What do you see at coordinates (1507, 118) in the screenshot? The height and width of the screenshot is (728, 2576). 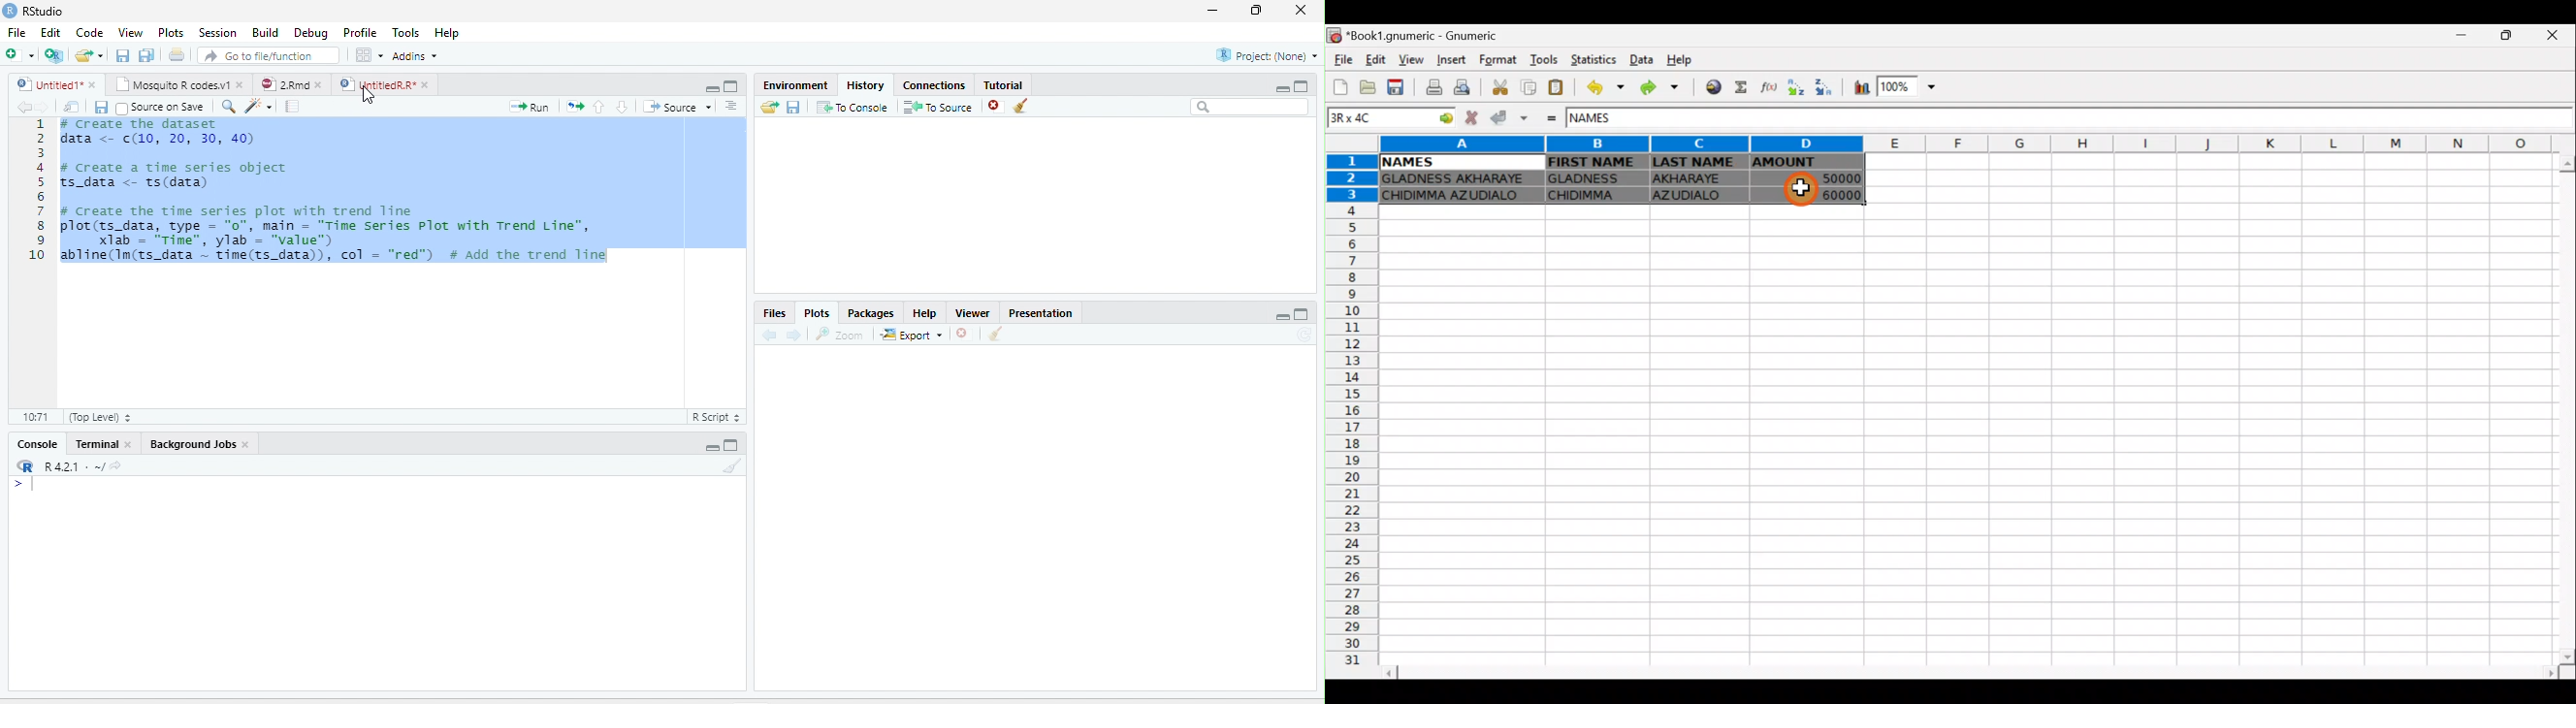 I see `Accept change` at bounding box center [1507, 118].